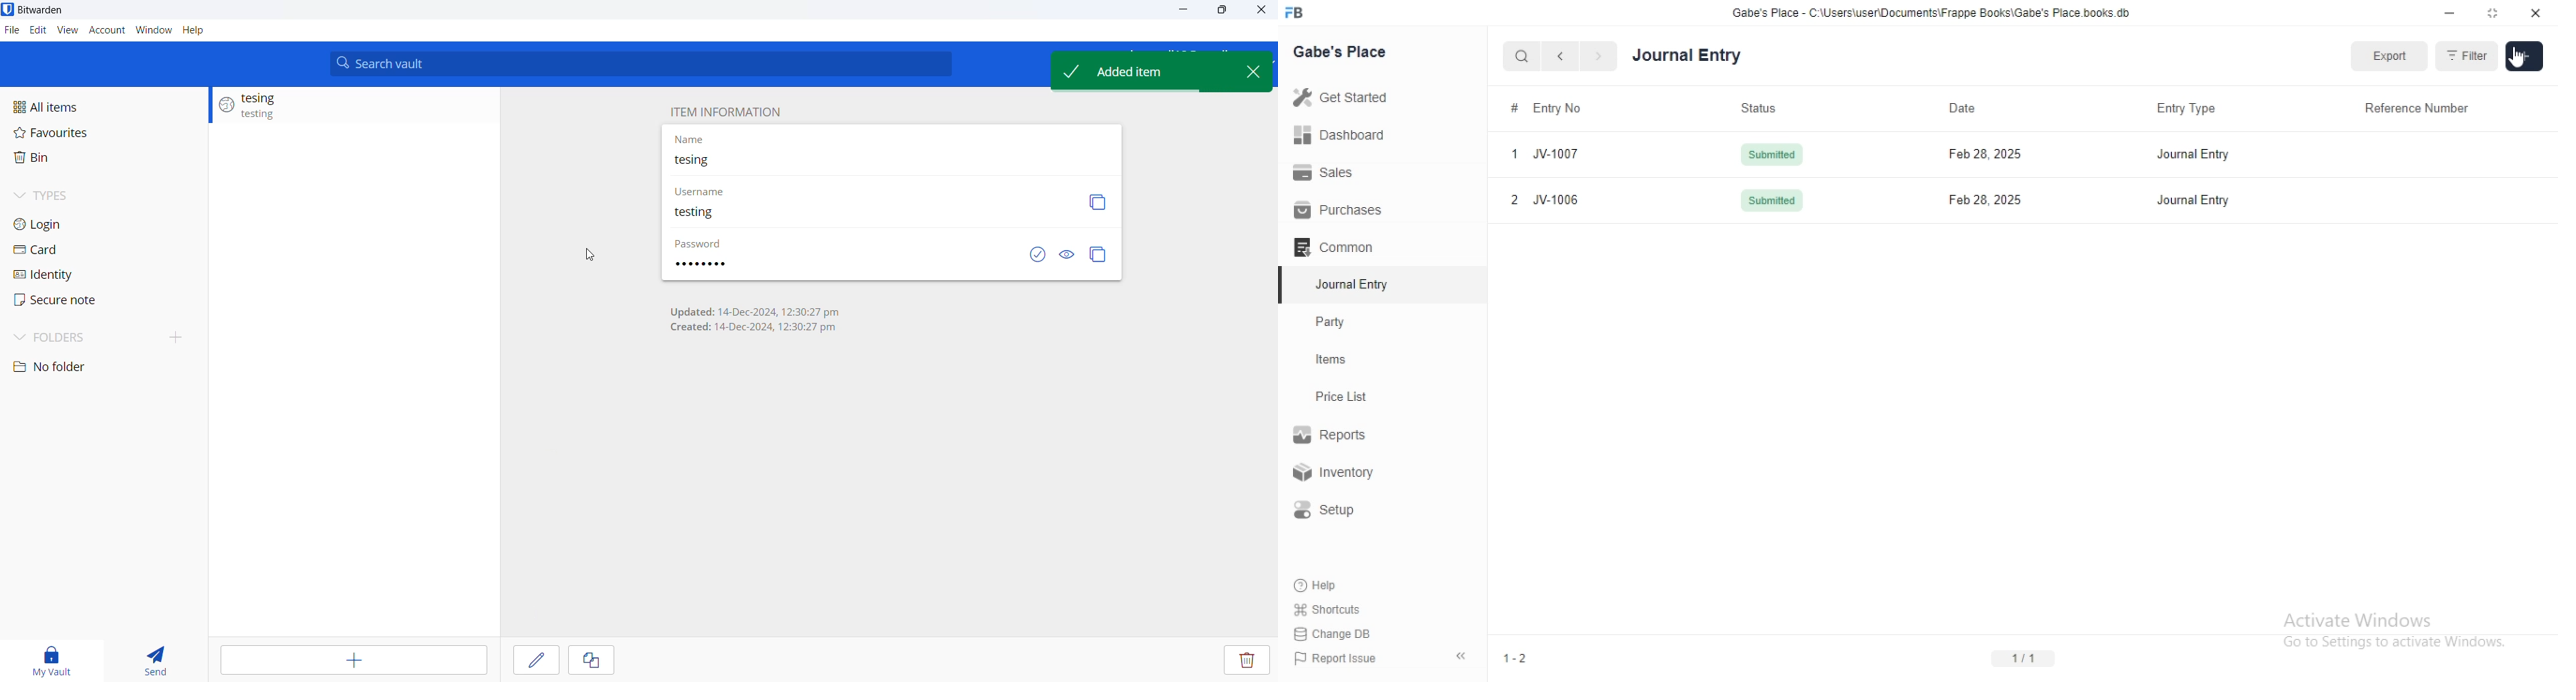 The image size is (2576, 700). Describe the element at coordinates (1560, 200) in the screenshot. I see `JV-1006` at that location.